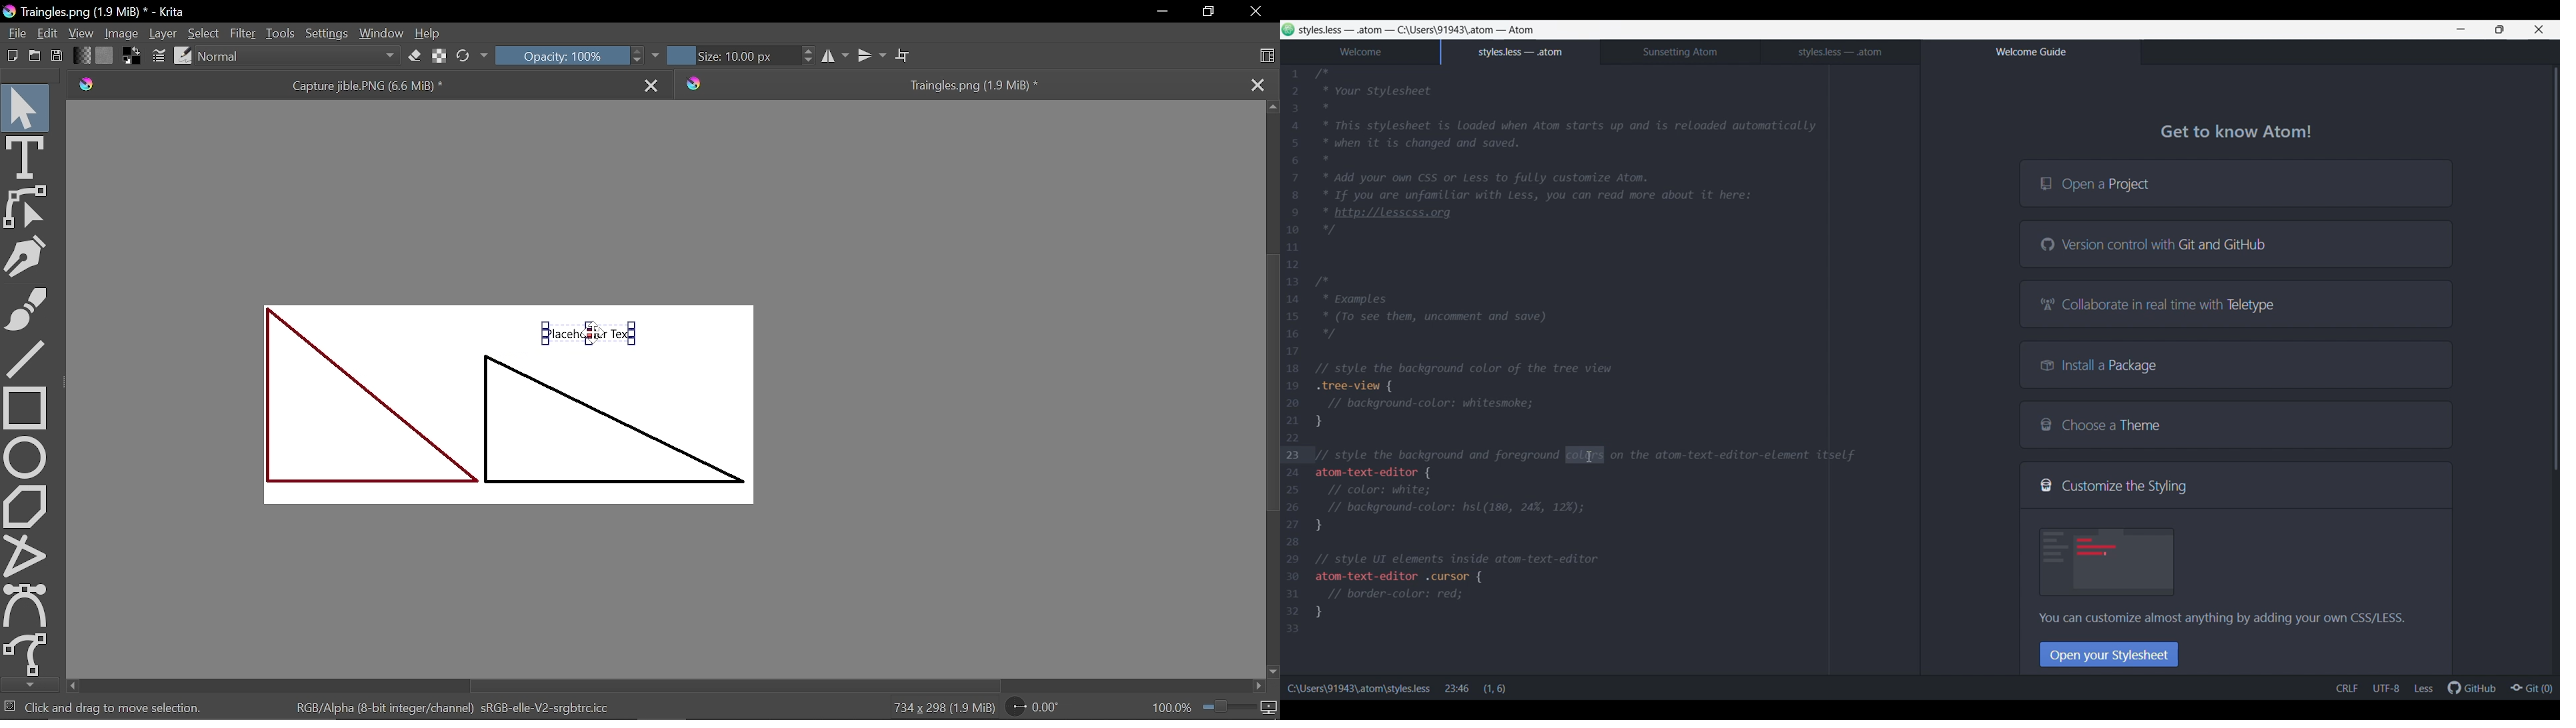 The height and width of the screenshot is (728, 2576). What do you see at coordinates (2235, 425) in the screenshot?
I see `Choose a Theme` at bounding box center [2235, 425].